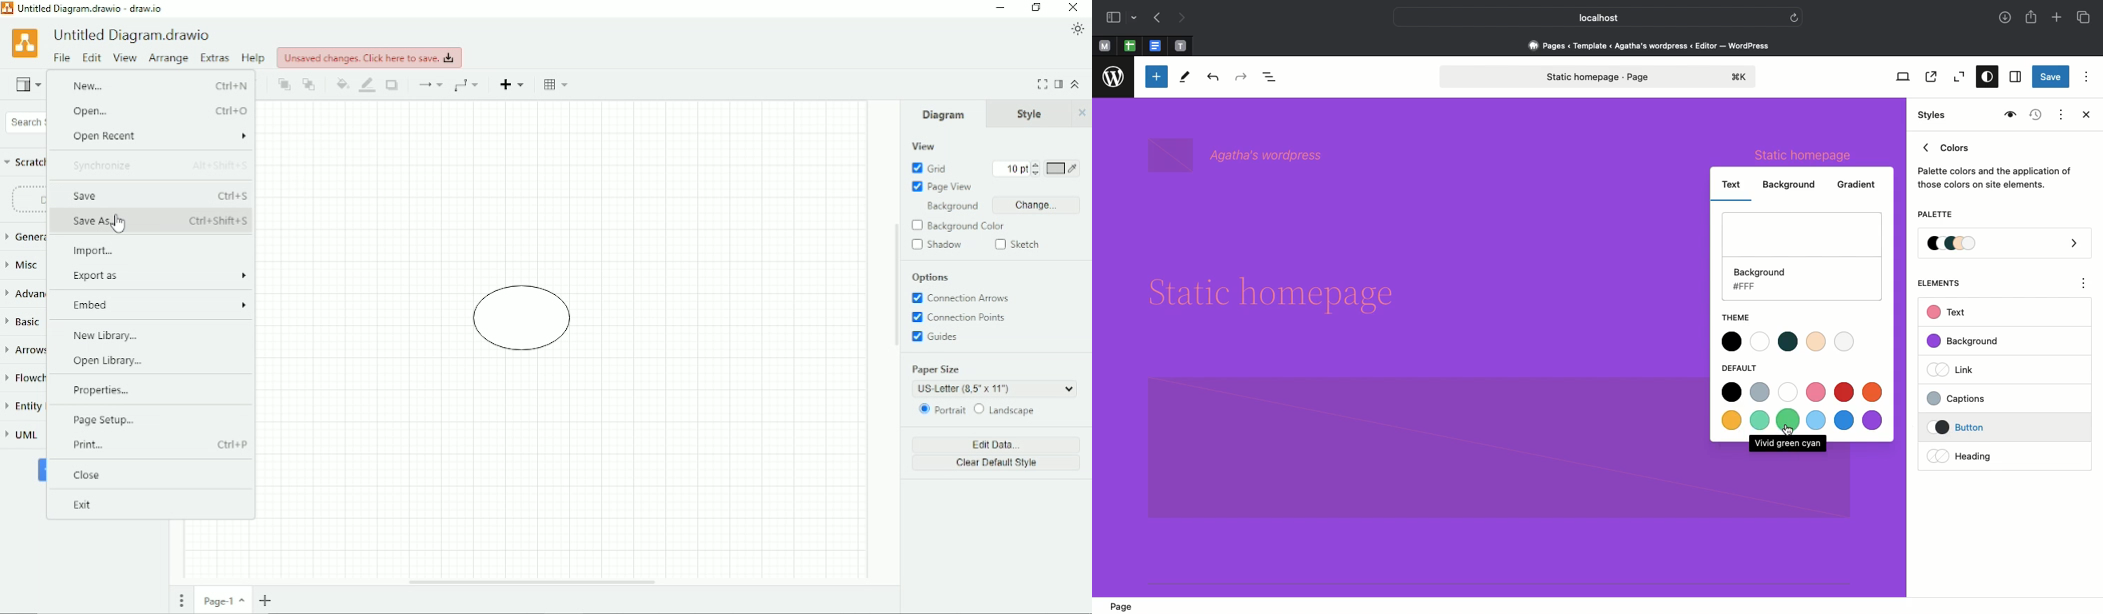 The image size is (2128, 616). What do you see at coordinates (1243, 77) in the screenshot?
I see `Redo` at bounding box center [1243, 77].